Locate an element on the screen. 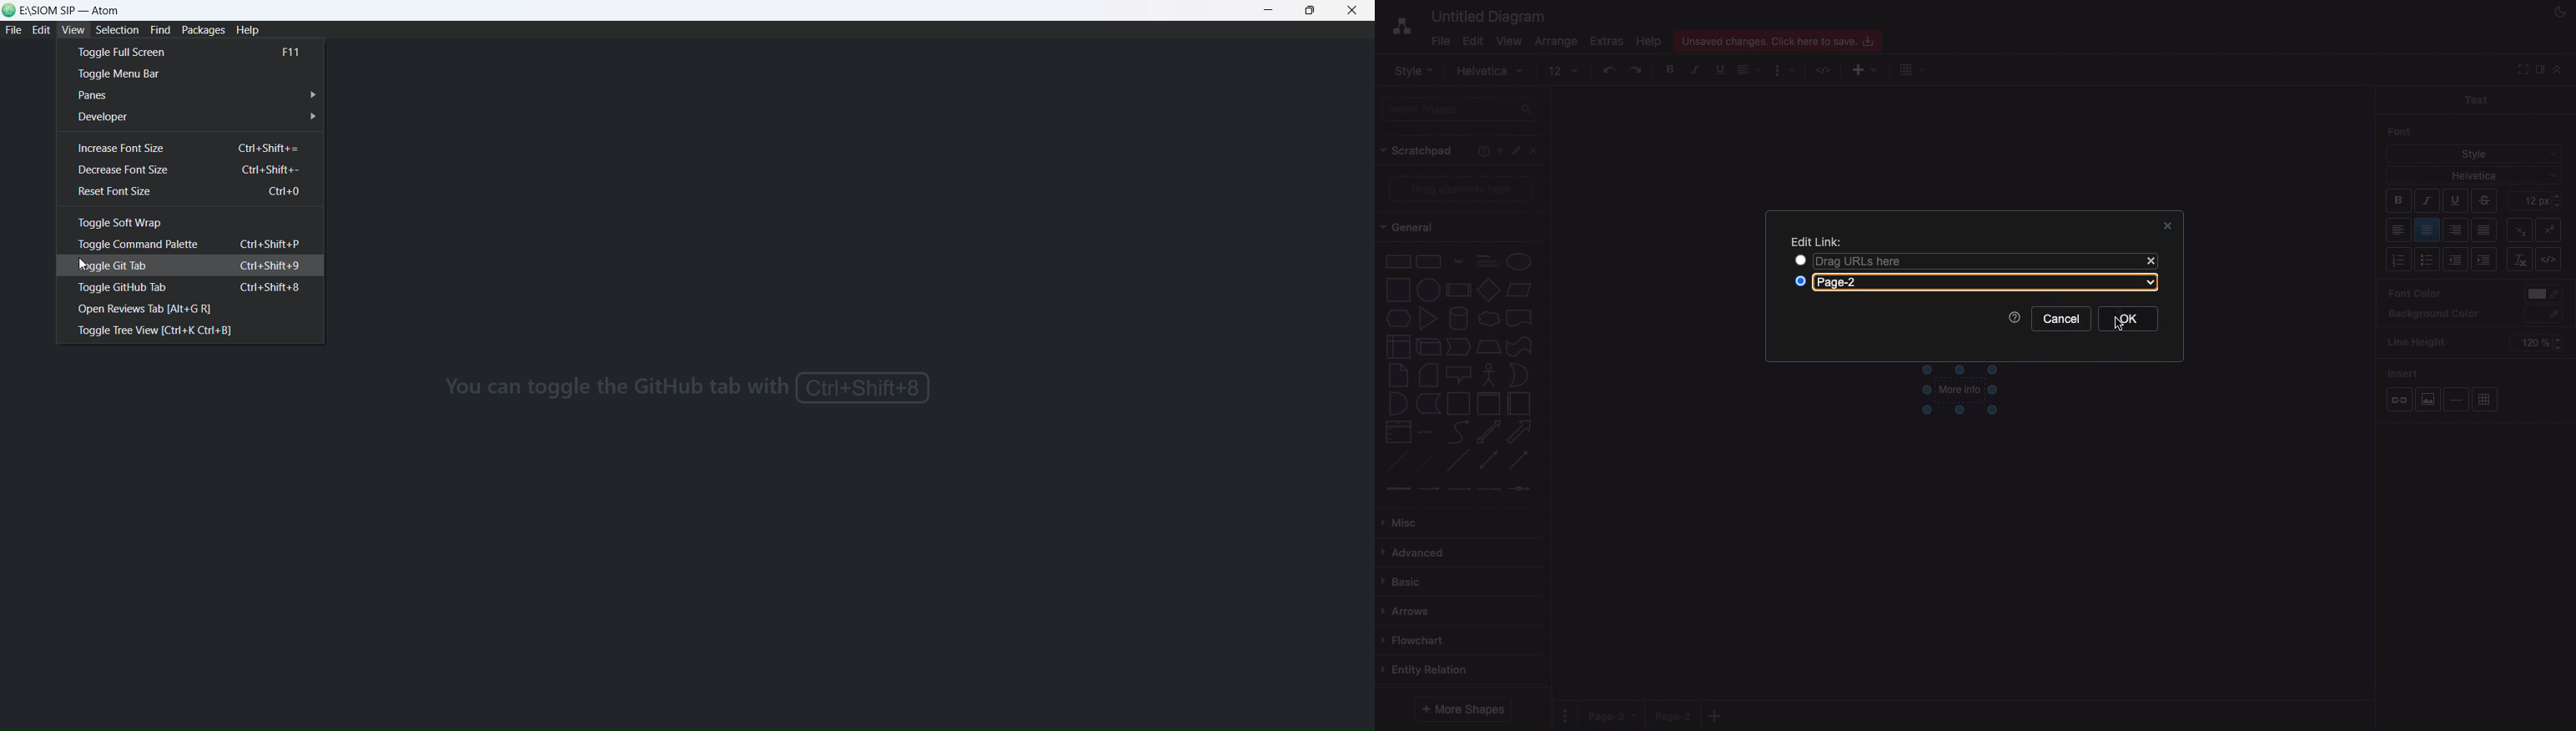  Justified is located at coordinates (2485, 231).